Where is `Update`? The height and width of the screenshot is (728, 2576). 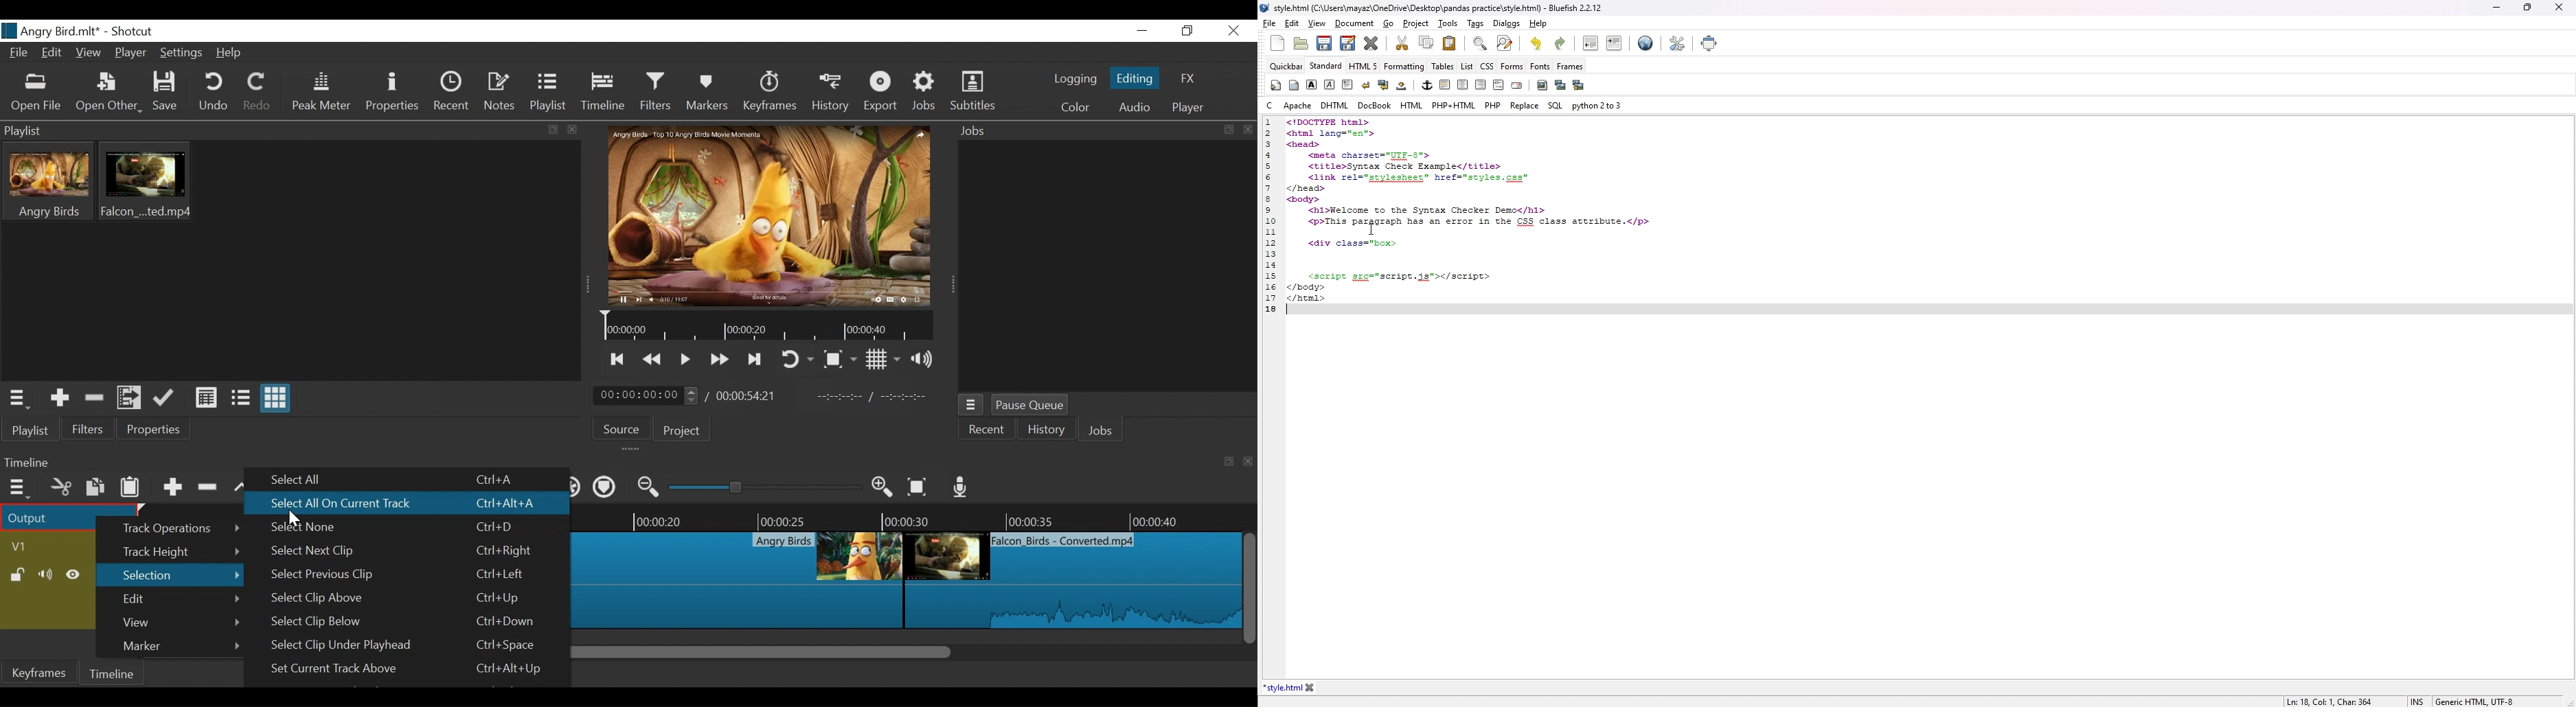 Update is located at coordinates (163, 399).